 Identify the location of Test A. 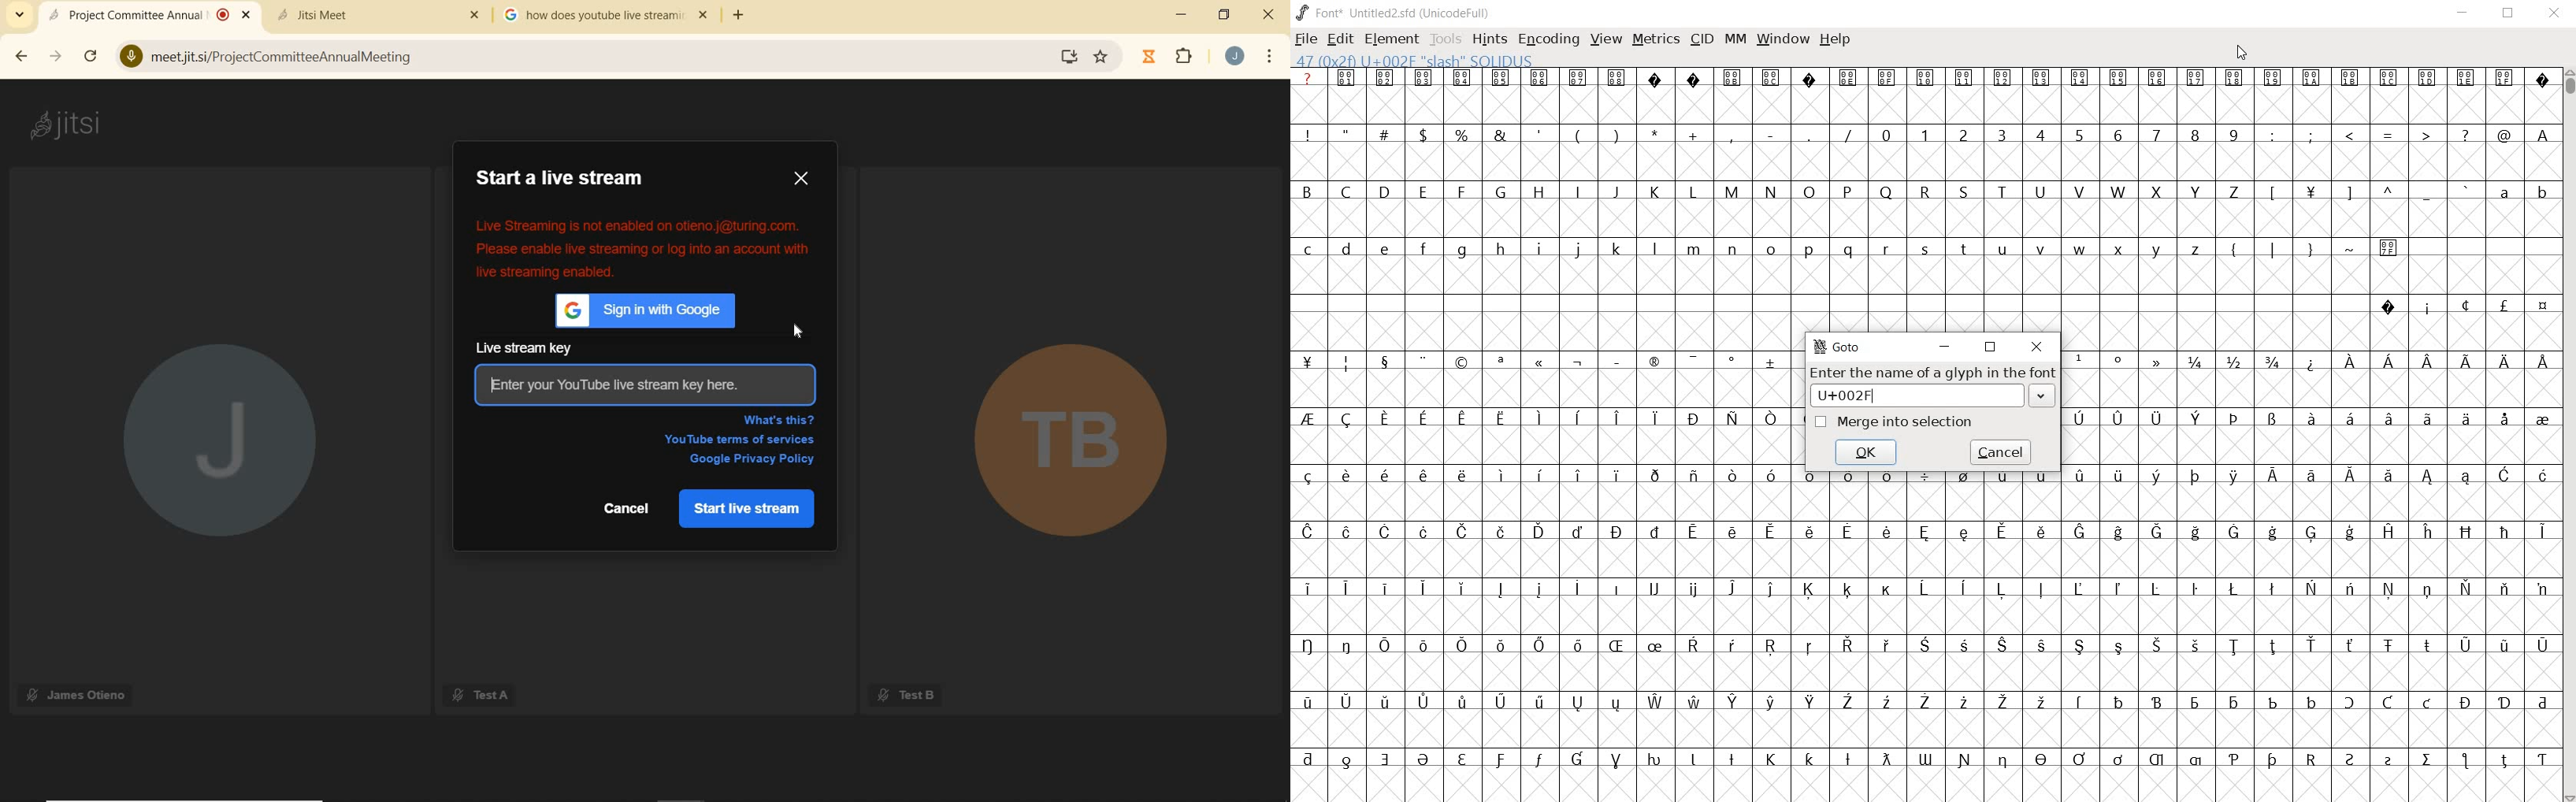
(481, 694).